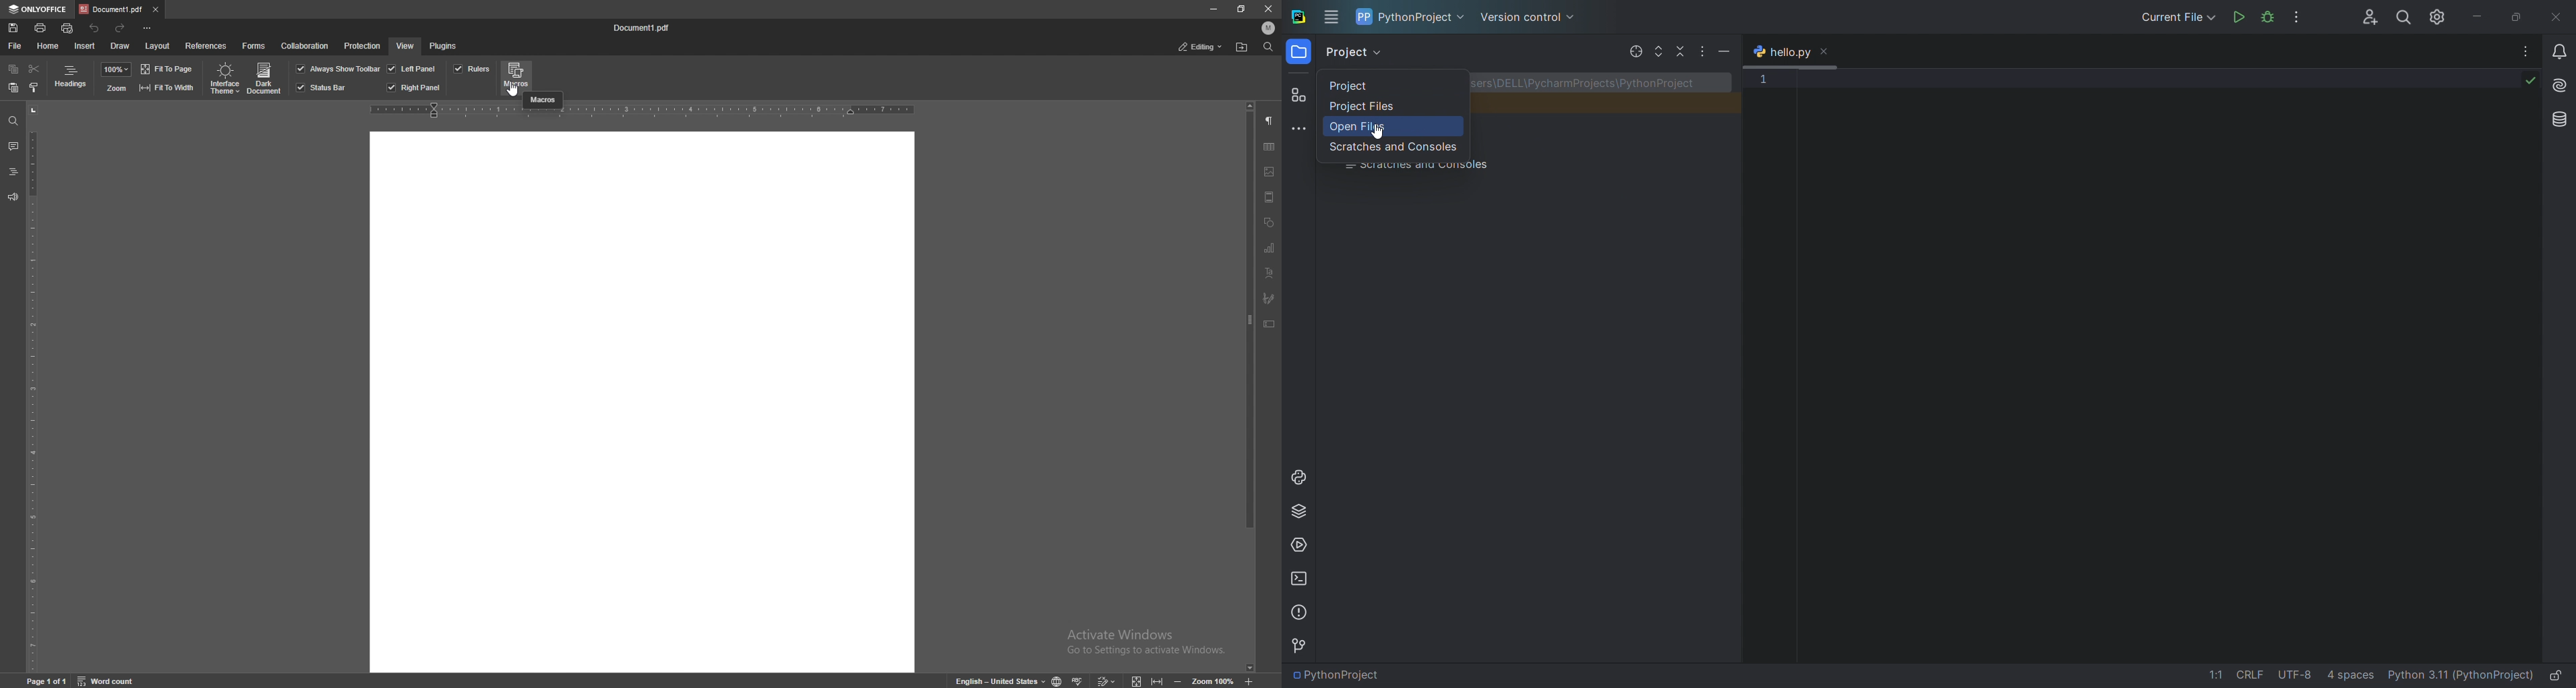  Describe the element at coordinates (1214, 9) in the screenshot. I see `minimize` at that location.